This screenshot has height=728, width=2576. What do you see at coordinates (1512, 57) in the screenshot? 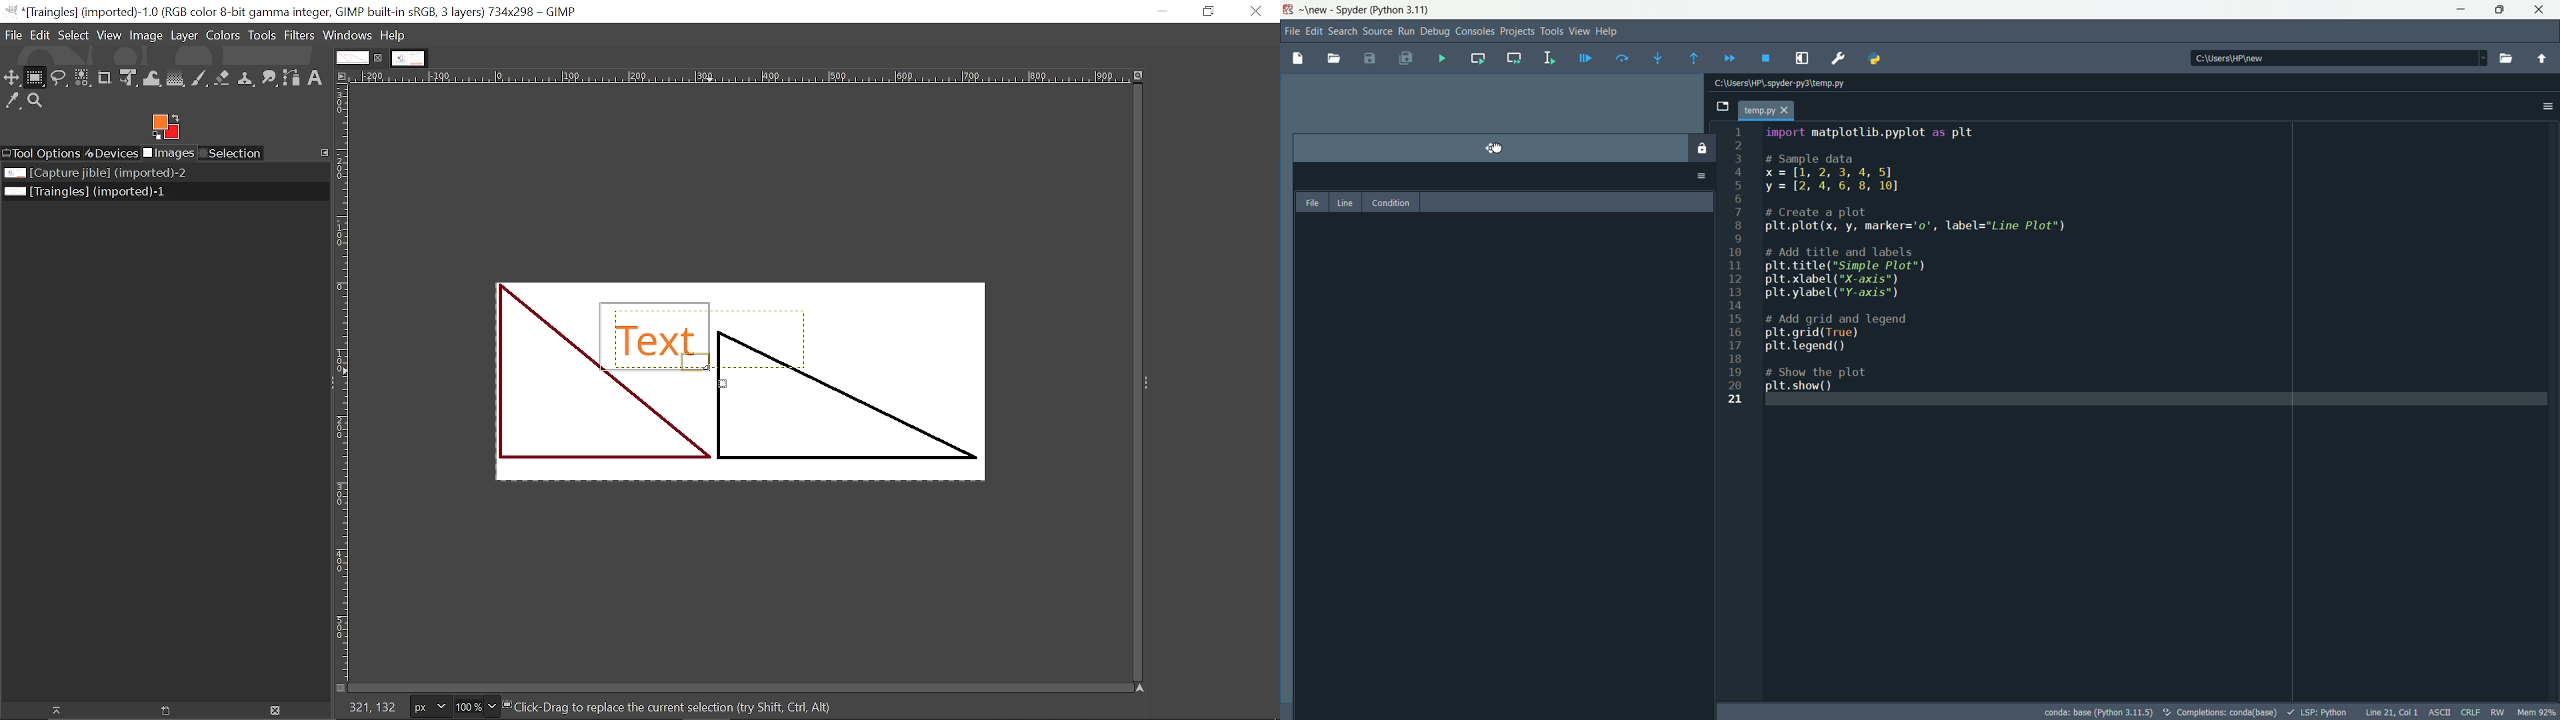
I see `run current cell and go to next one` at bounding box center [1512, 57].